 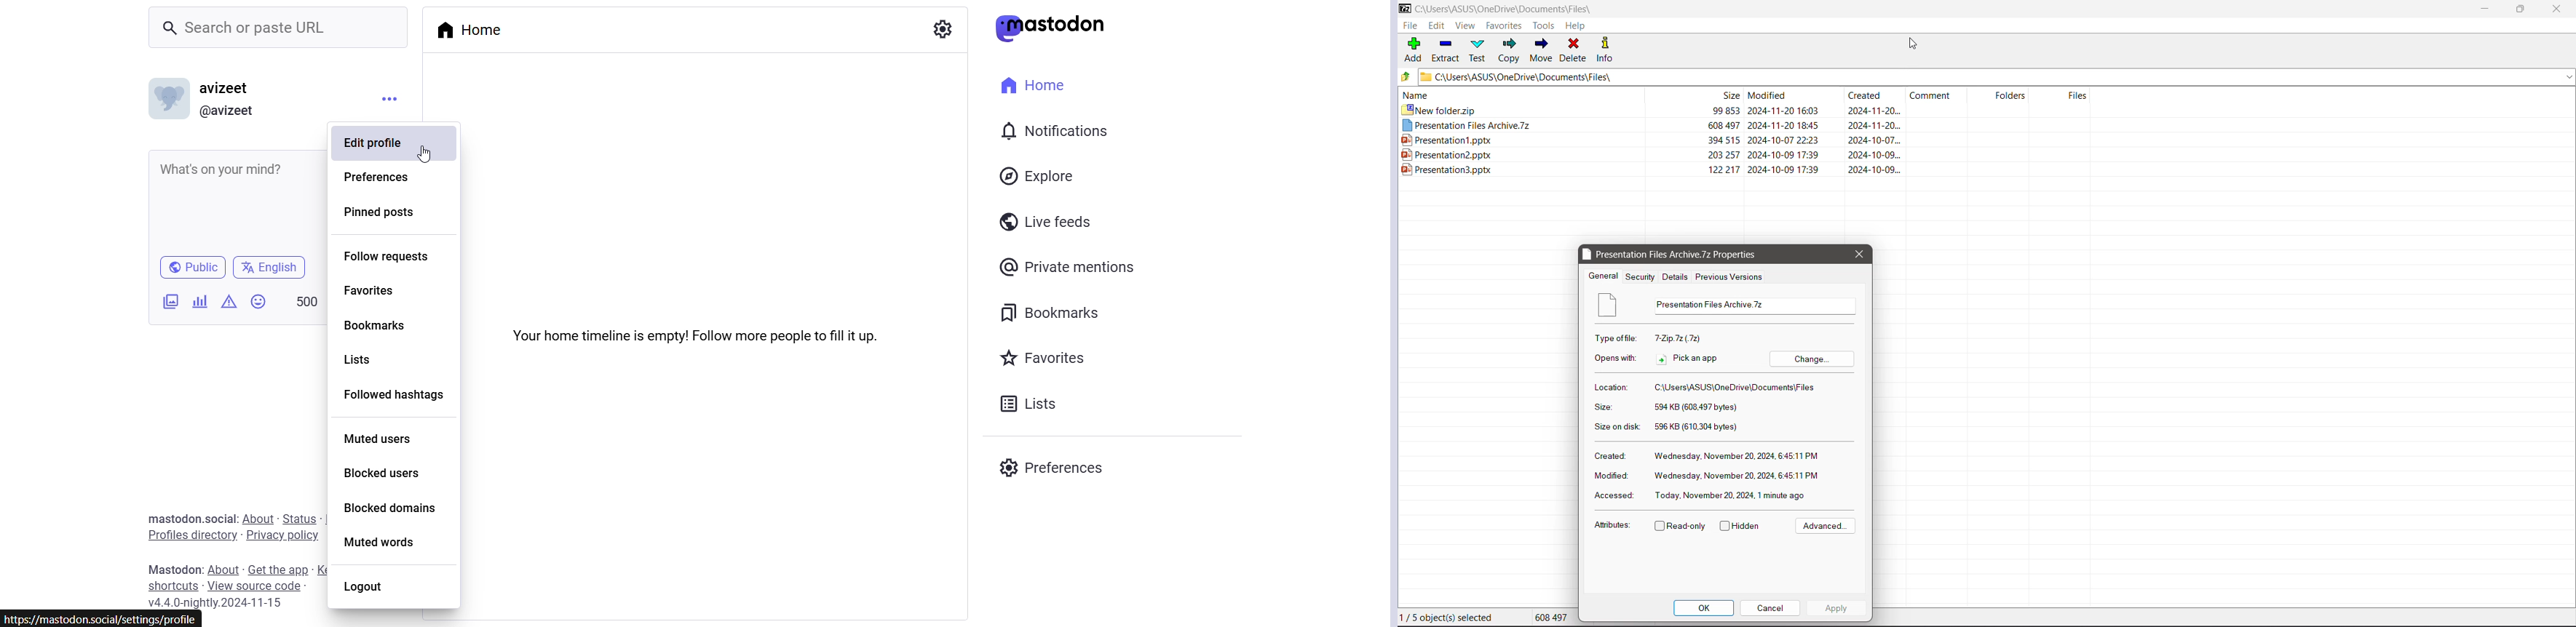 What do you see at coordinates (2061, 97) in the screenshot?
I see `Files` at bounding box center [2061, 97].